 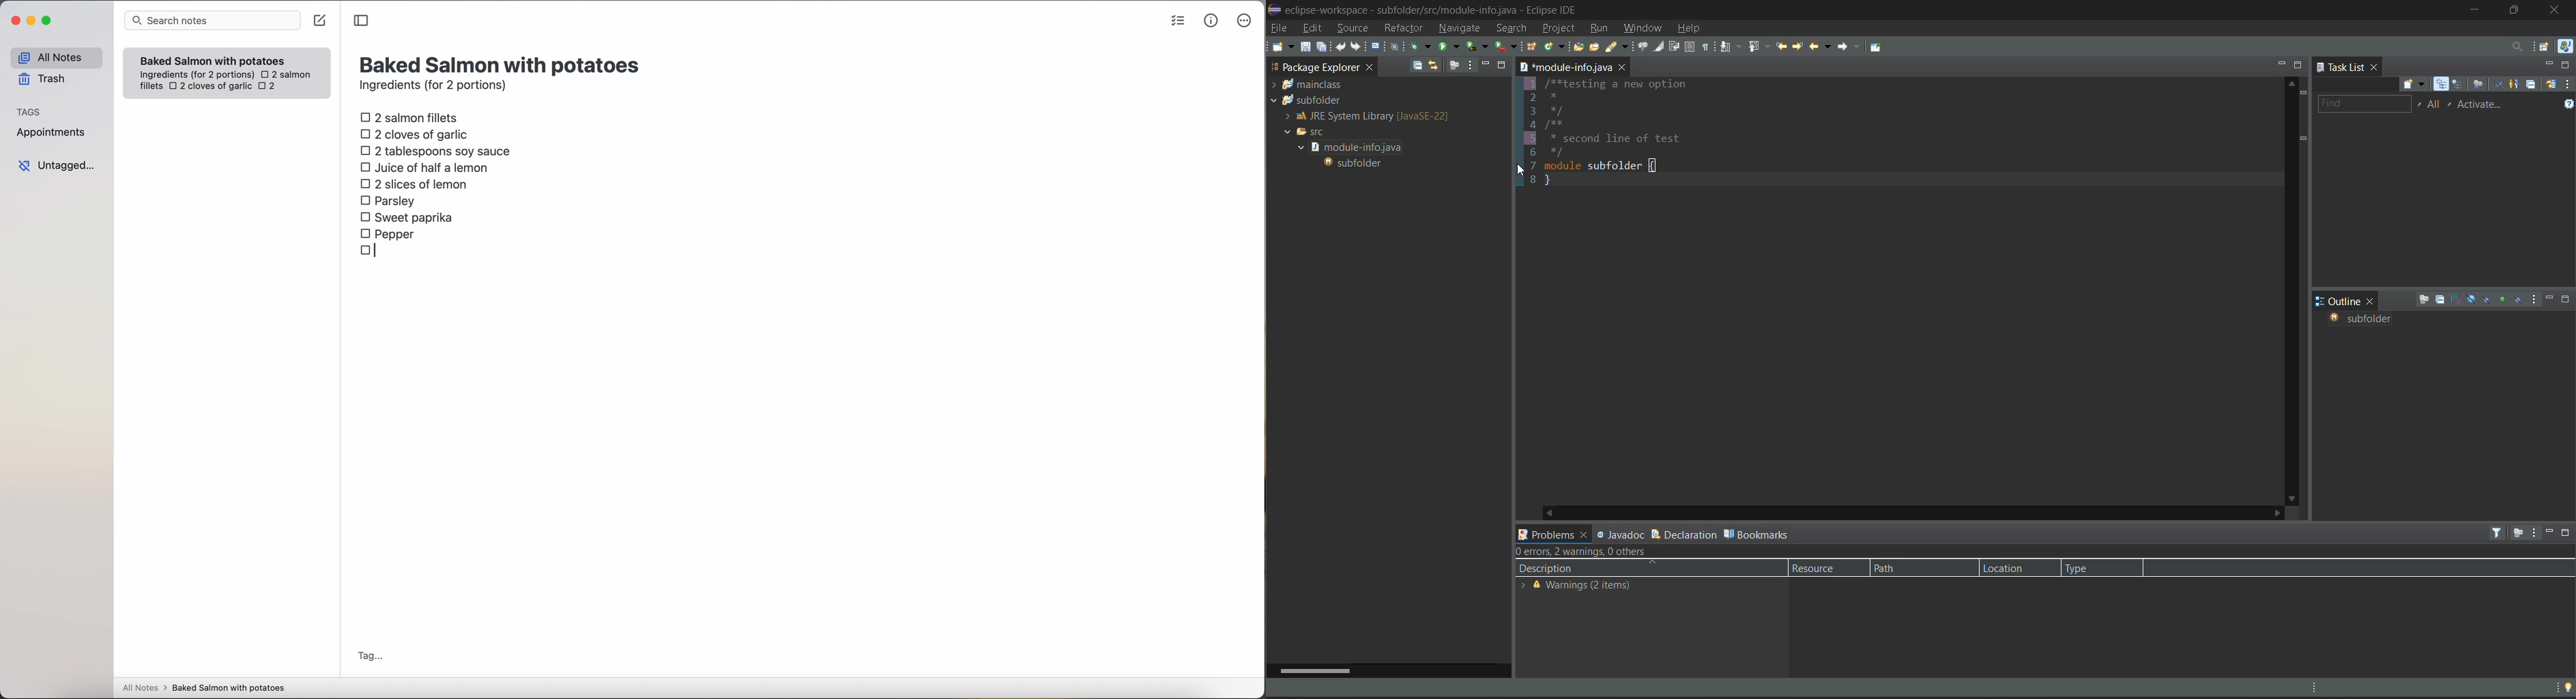 I want to click on toggle block selection mode , so click(x=1690, y=47).